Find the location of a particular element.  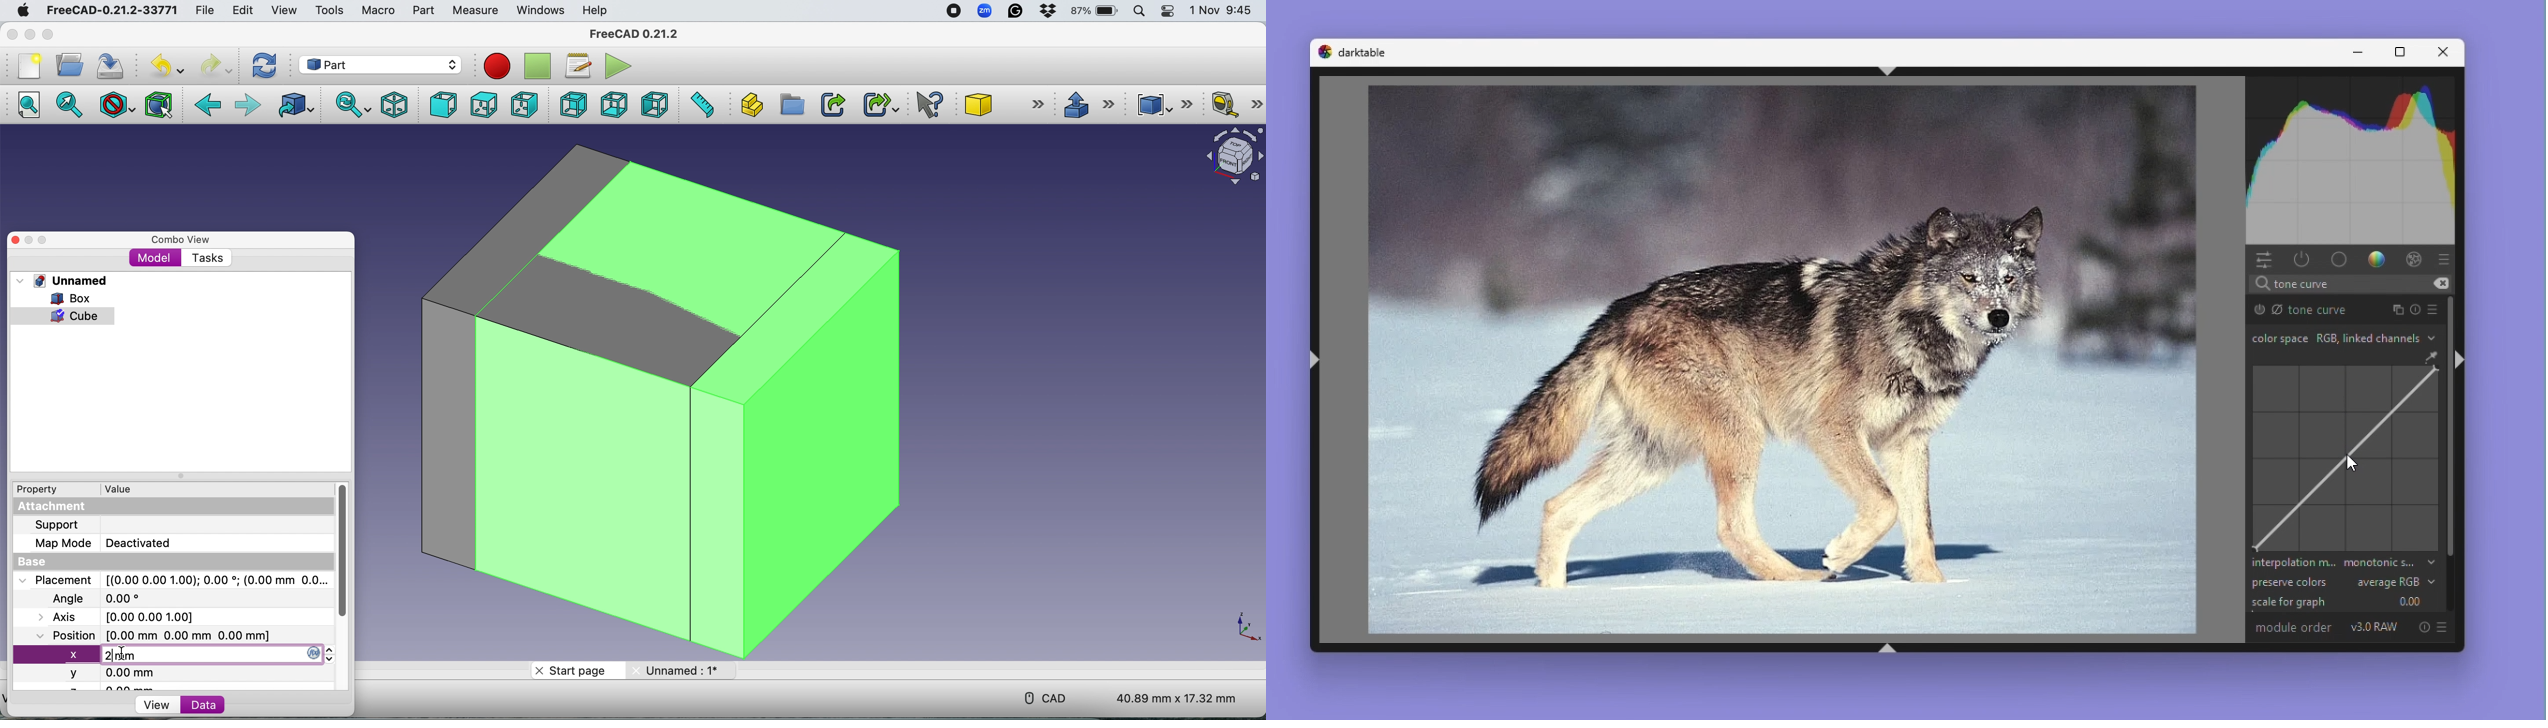

Forward is located at coordinates (248, 106).